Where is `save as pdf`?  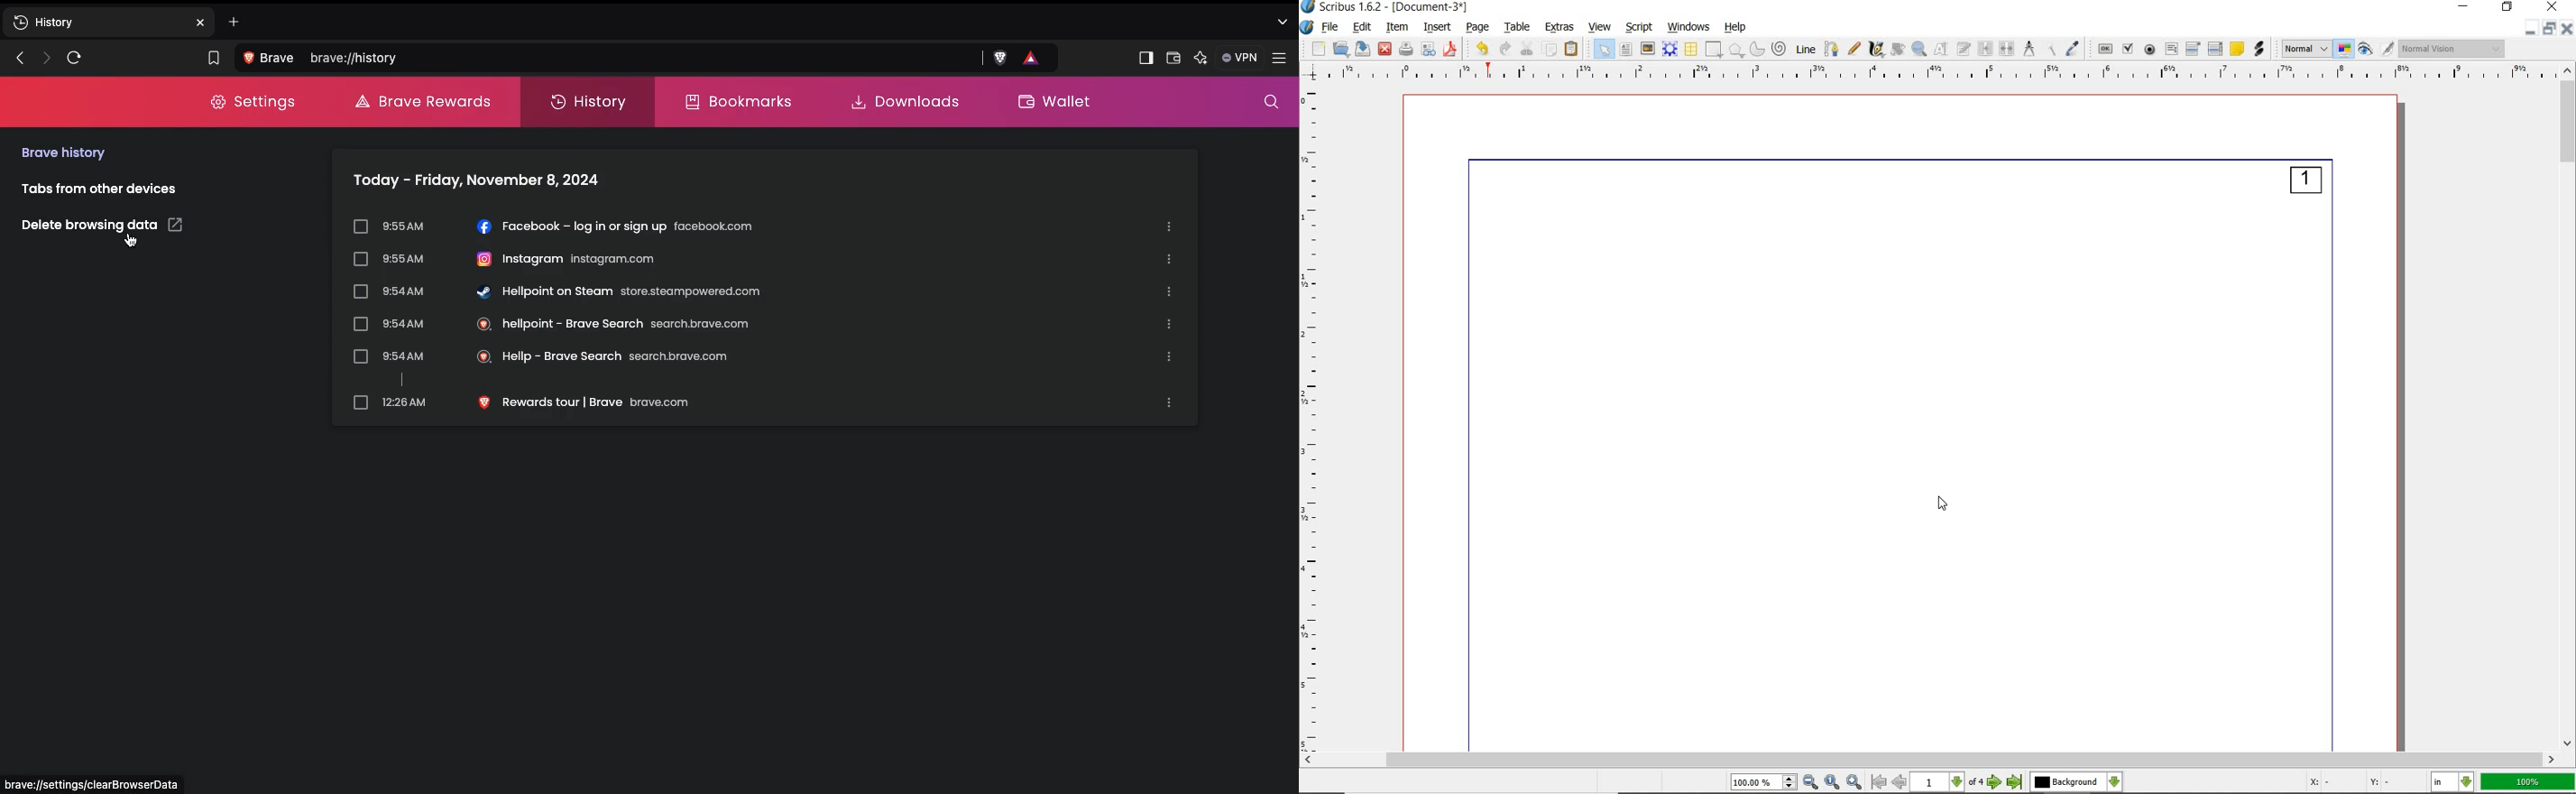 save as pdf is located at coordinates (1450, 50).